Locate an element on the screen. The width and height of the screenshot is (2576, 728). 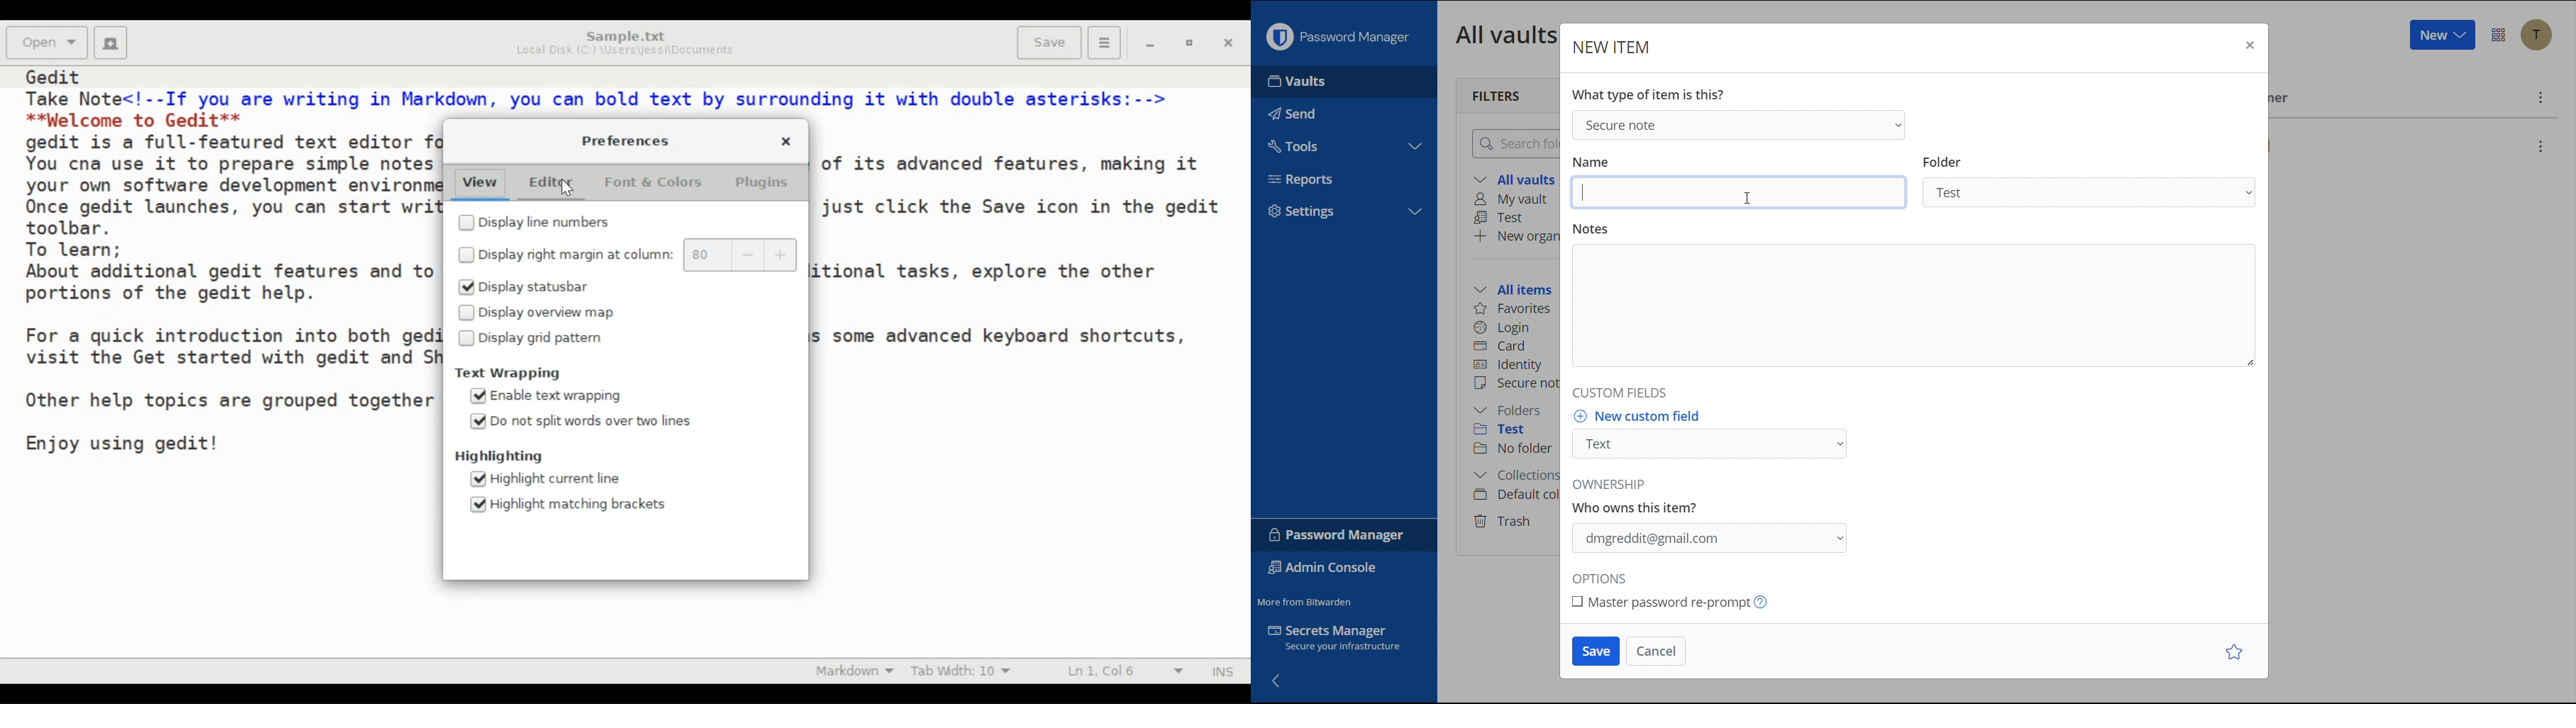
More Options is located at coordinates (2499, 35).